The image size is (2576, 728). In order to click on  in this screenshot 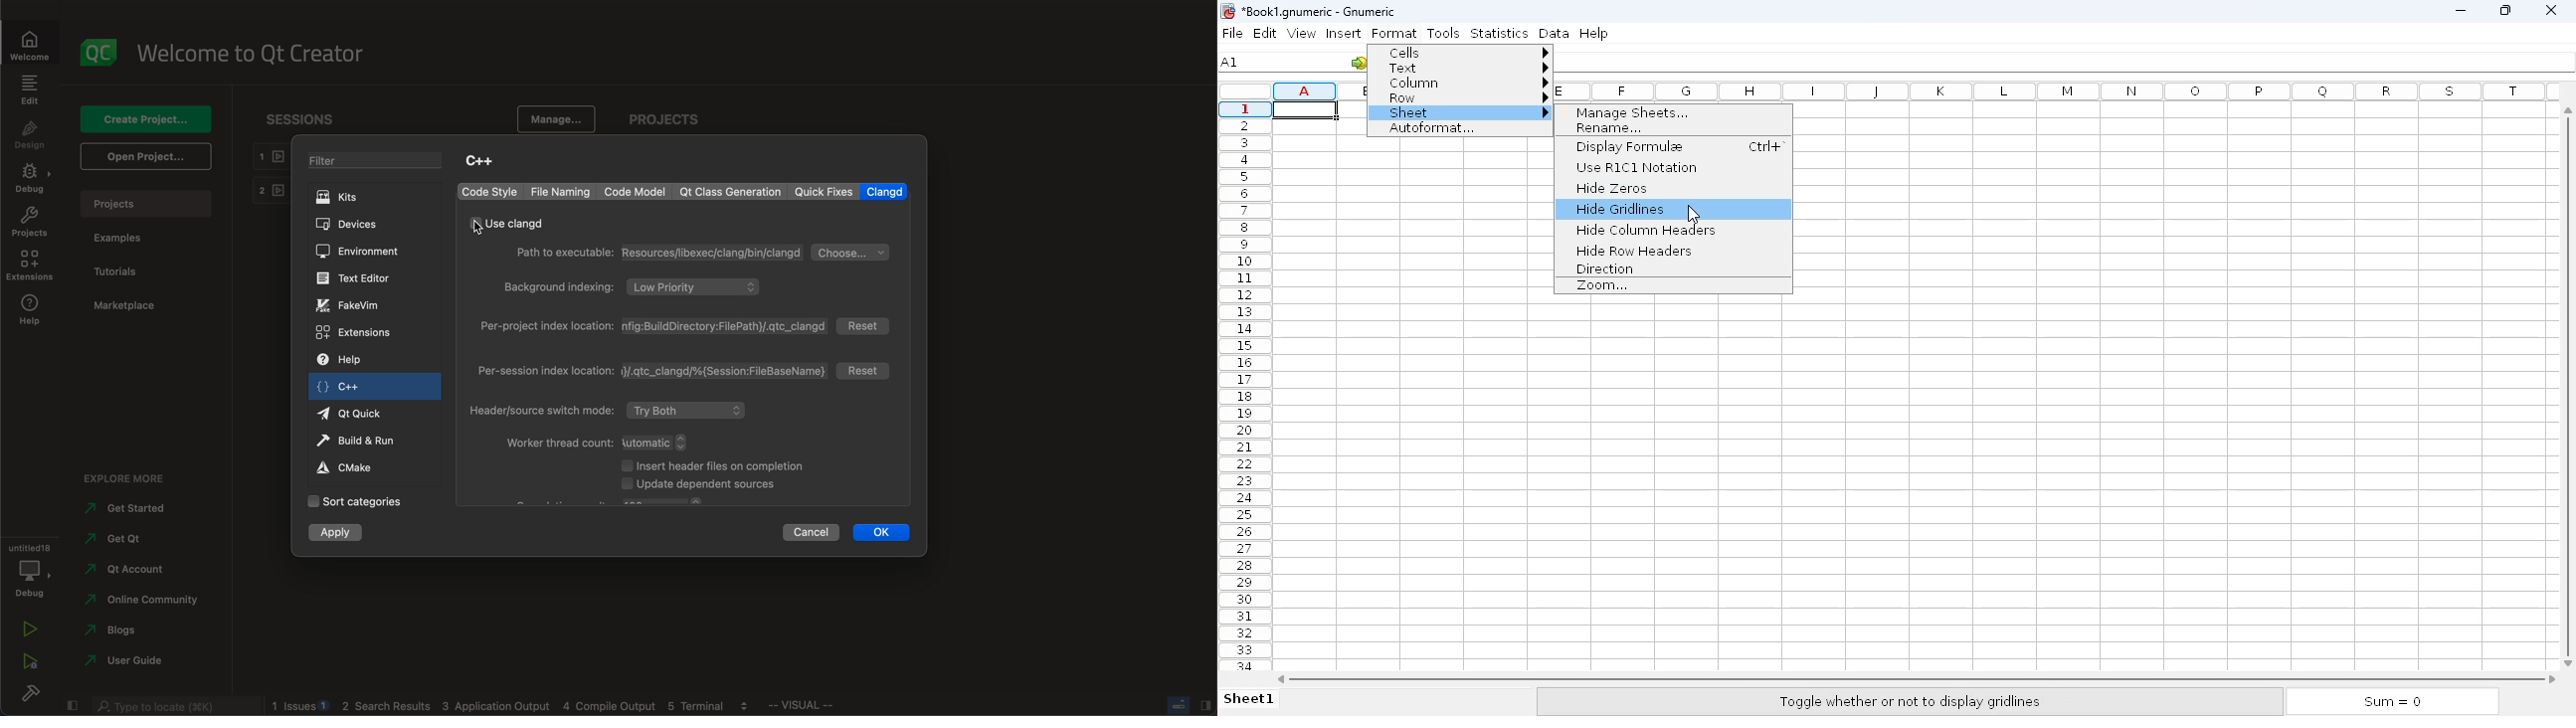, I will do `click(804, 705)`.